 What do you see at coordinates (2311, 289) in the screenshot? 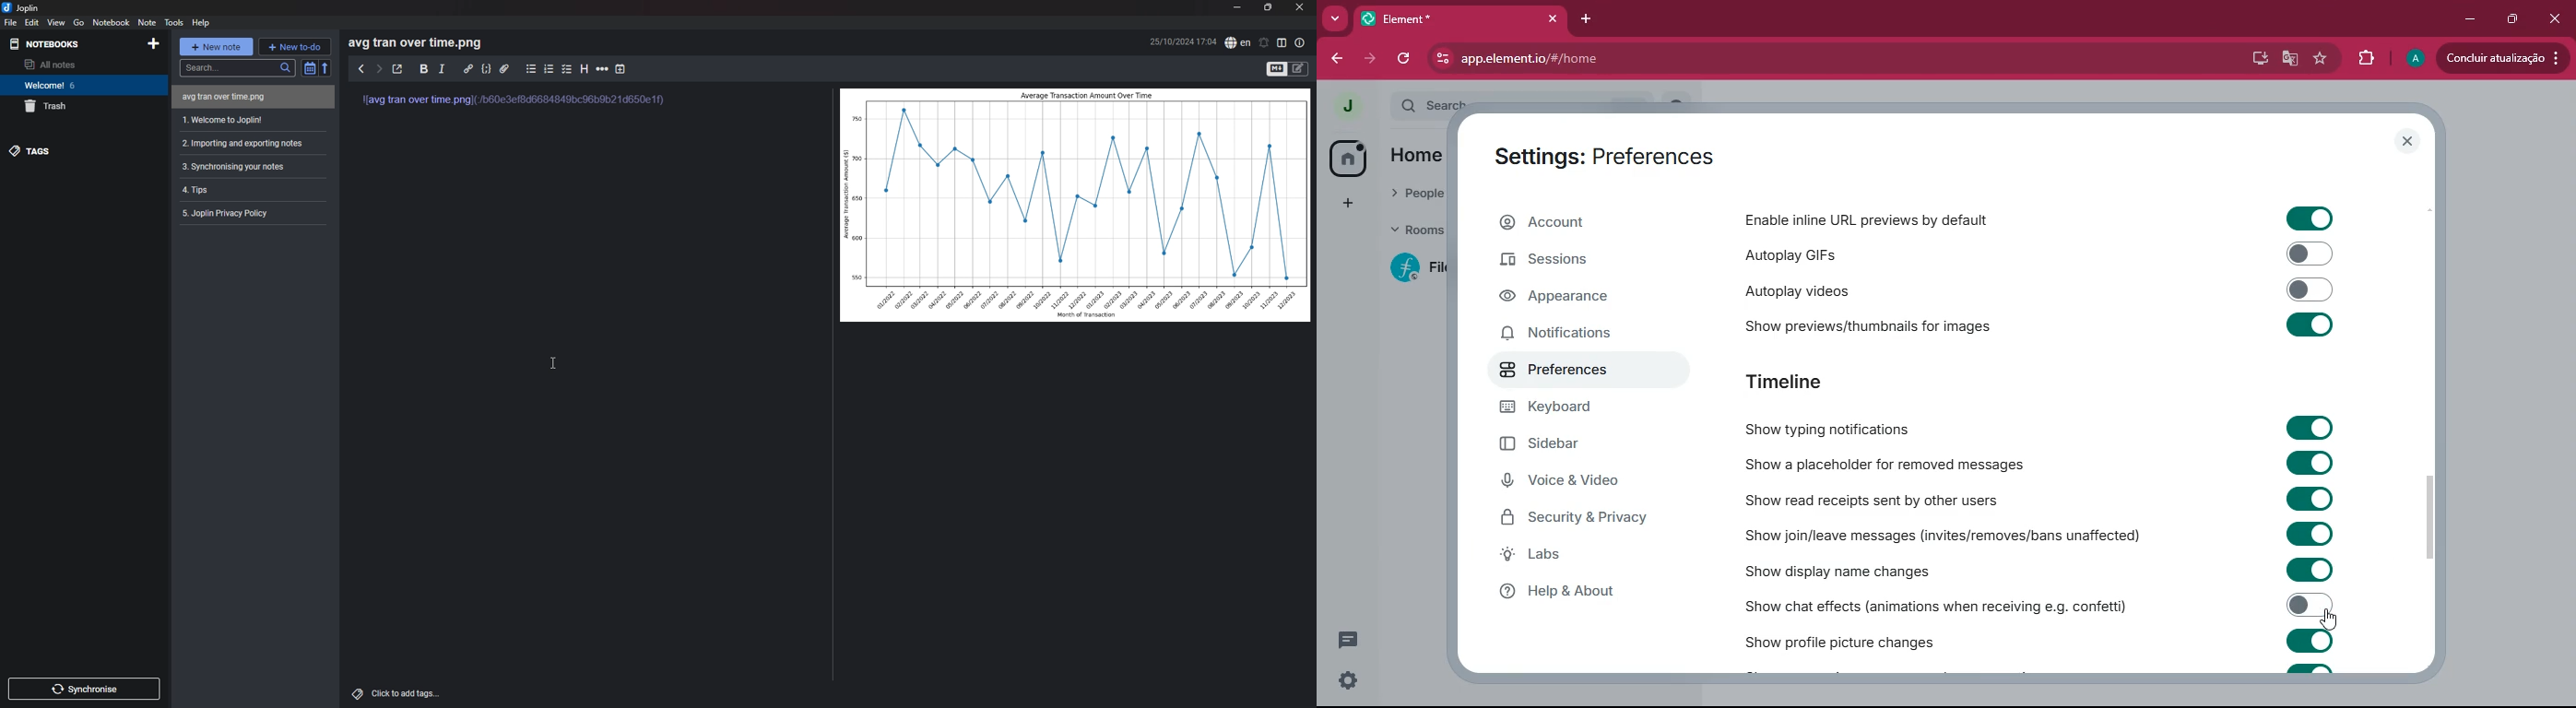
I see `toggle on/off` at bounding box center [2311, 289].